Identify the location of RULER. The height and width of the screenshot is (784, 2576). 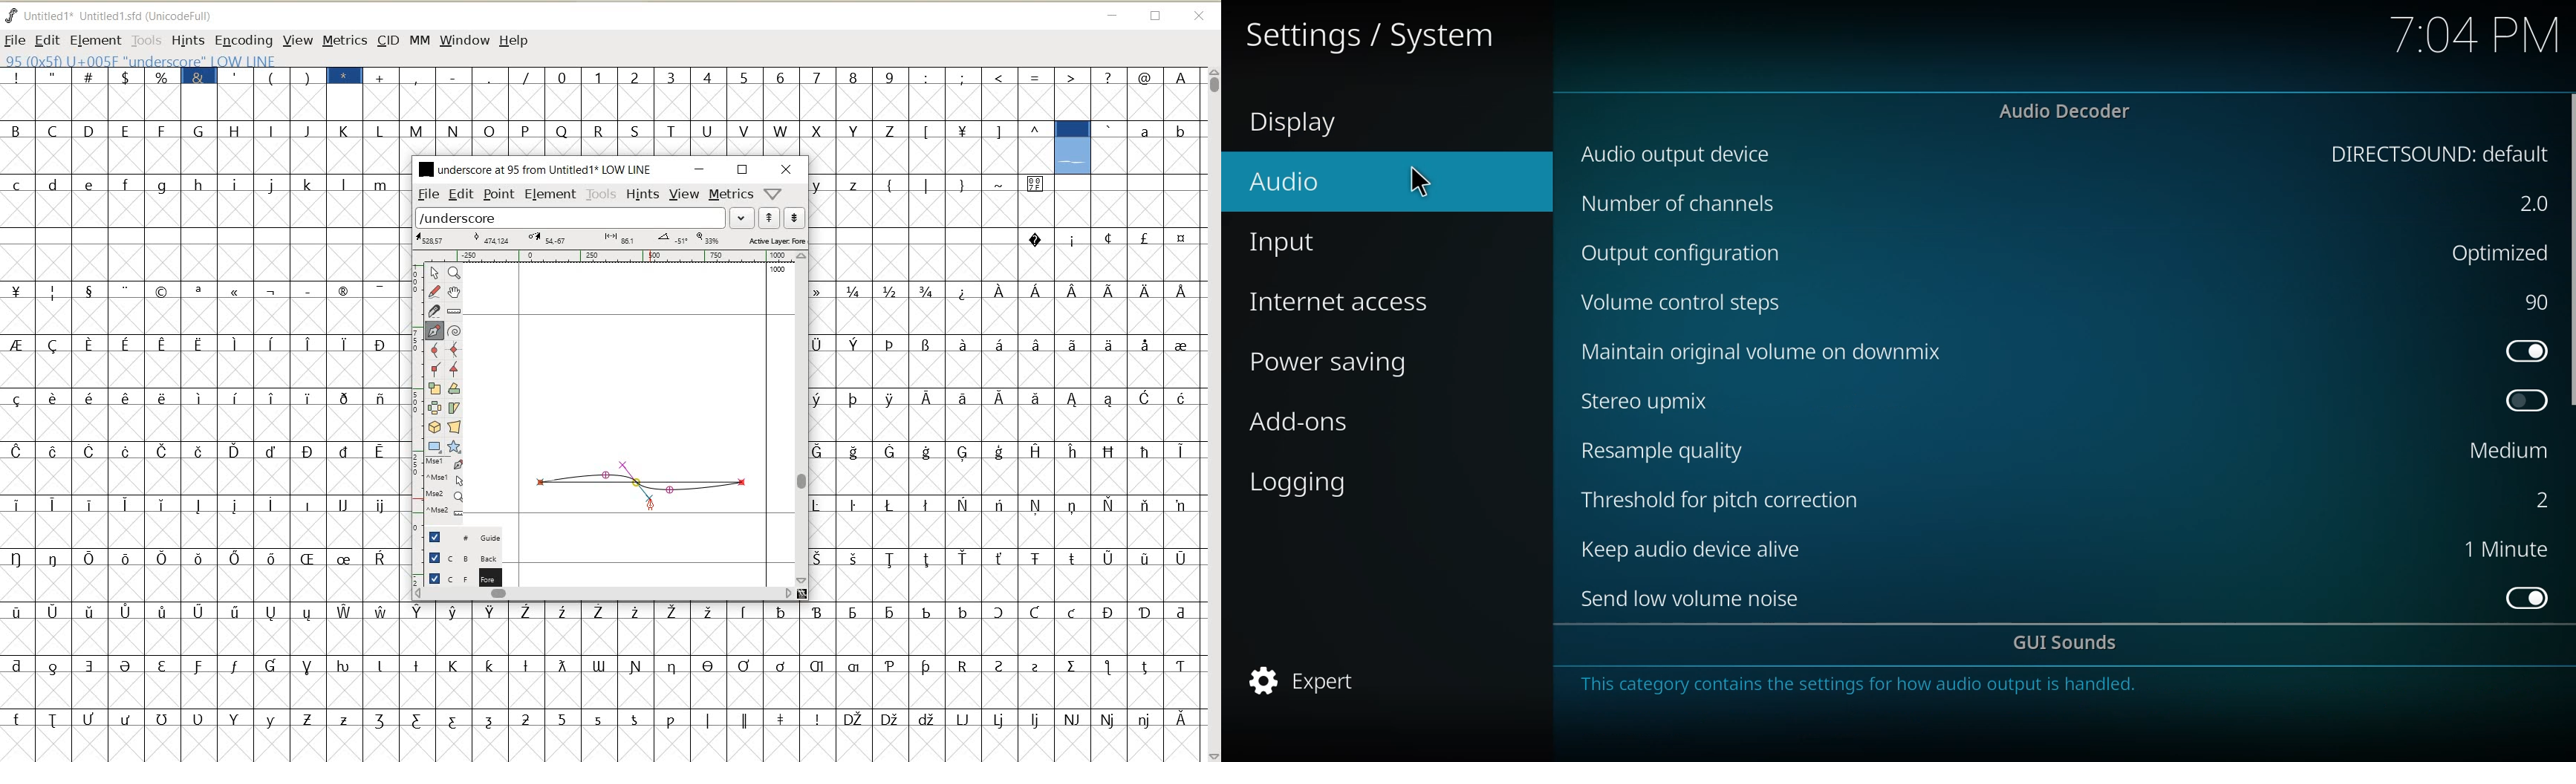
(606, 256).